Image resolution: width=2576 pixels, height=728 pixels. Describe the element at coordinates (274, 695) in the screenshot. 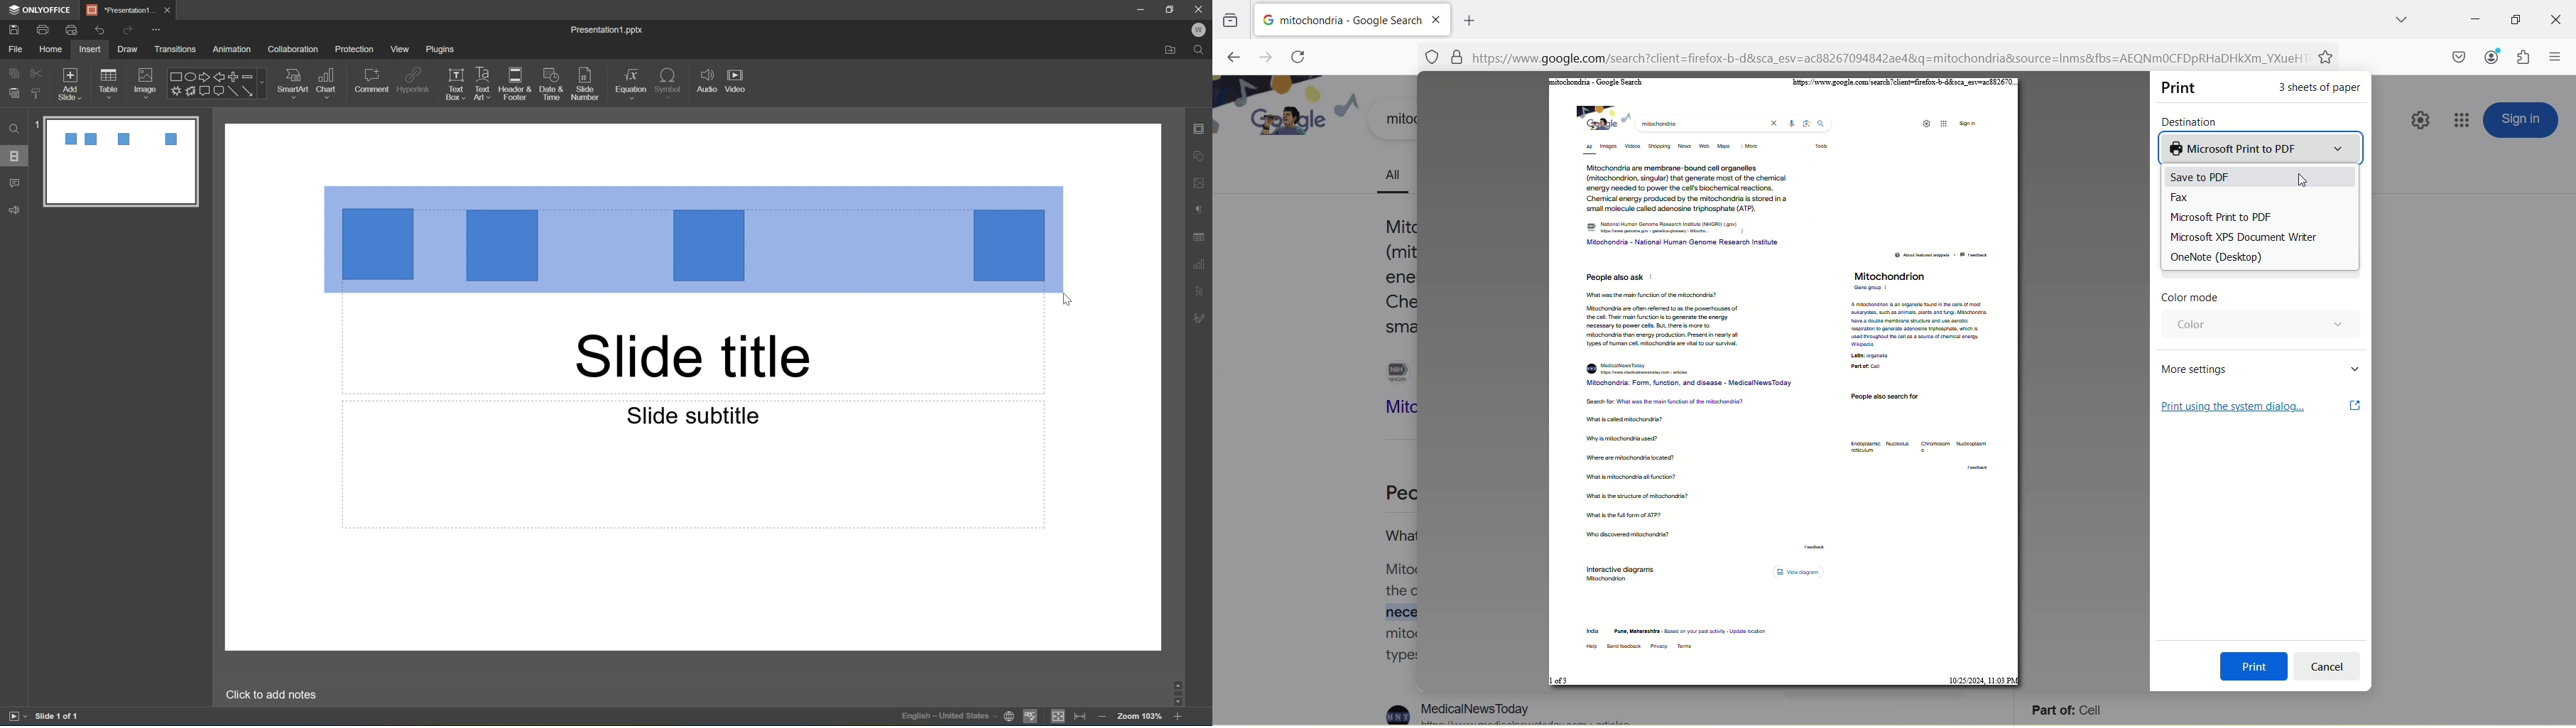

I see `Click to add notes` at that location.